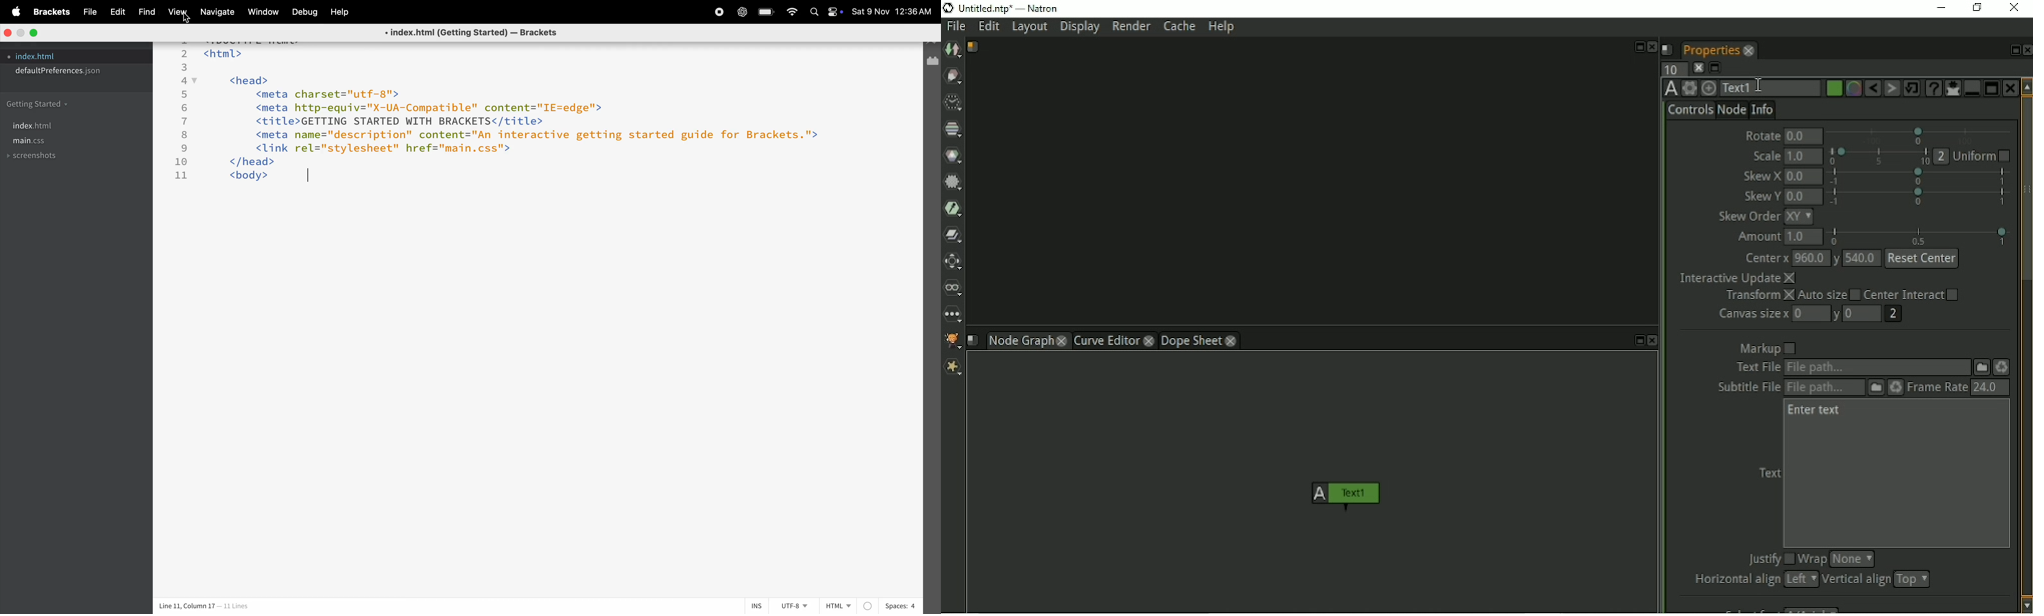 The width and height of the screenshot is (2044, 616). What do you see at coordinates (303, 12) in the screenshot?
I see `debug` at bounding box center [303, 12].